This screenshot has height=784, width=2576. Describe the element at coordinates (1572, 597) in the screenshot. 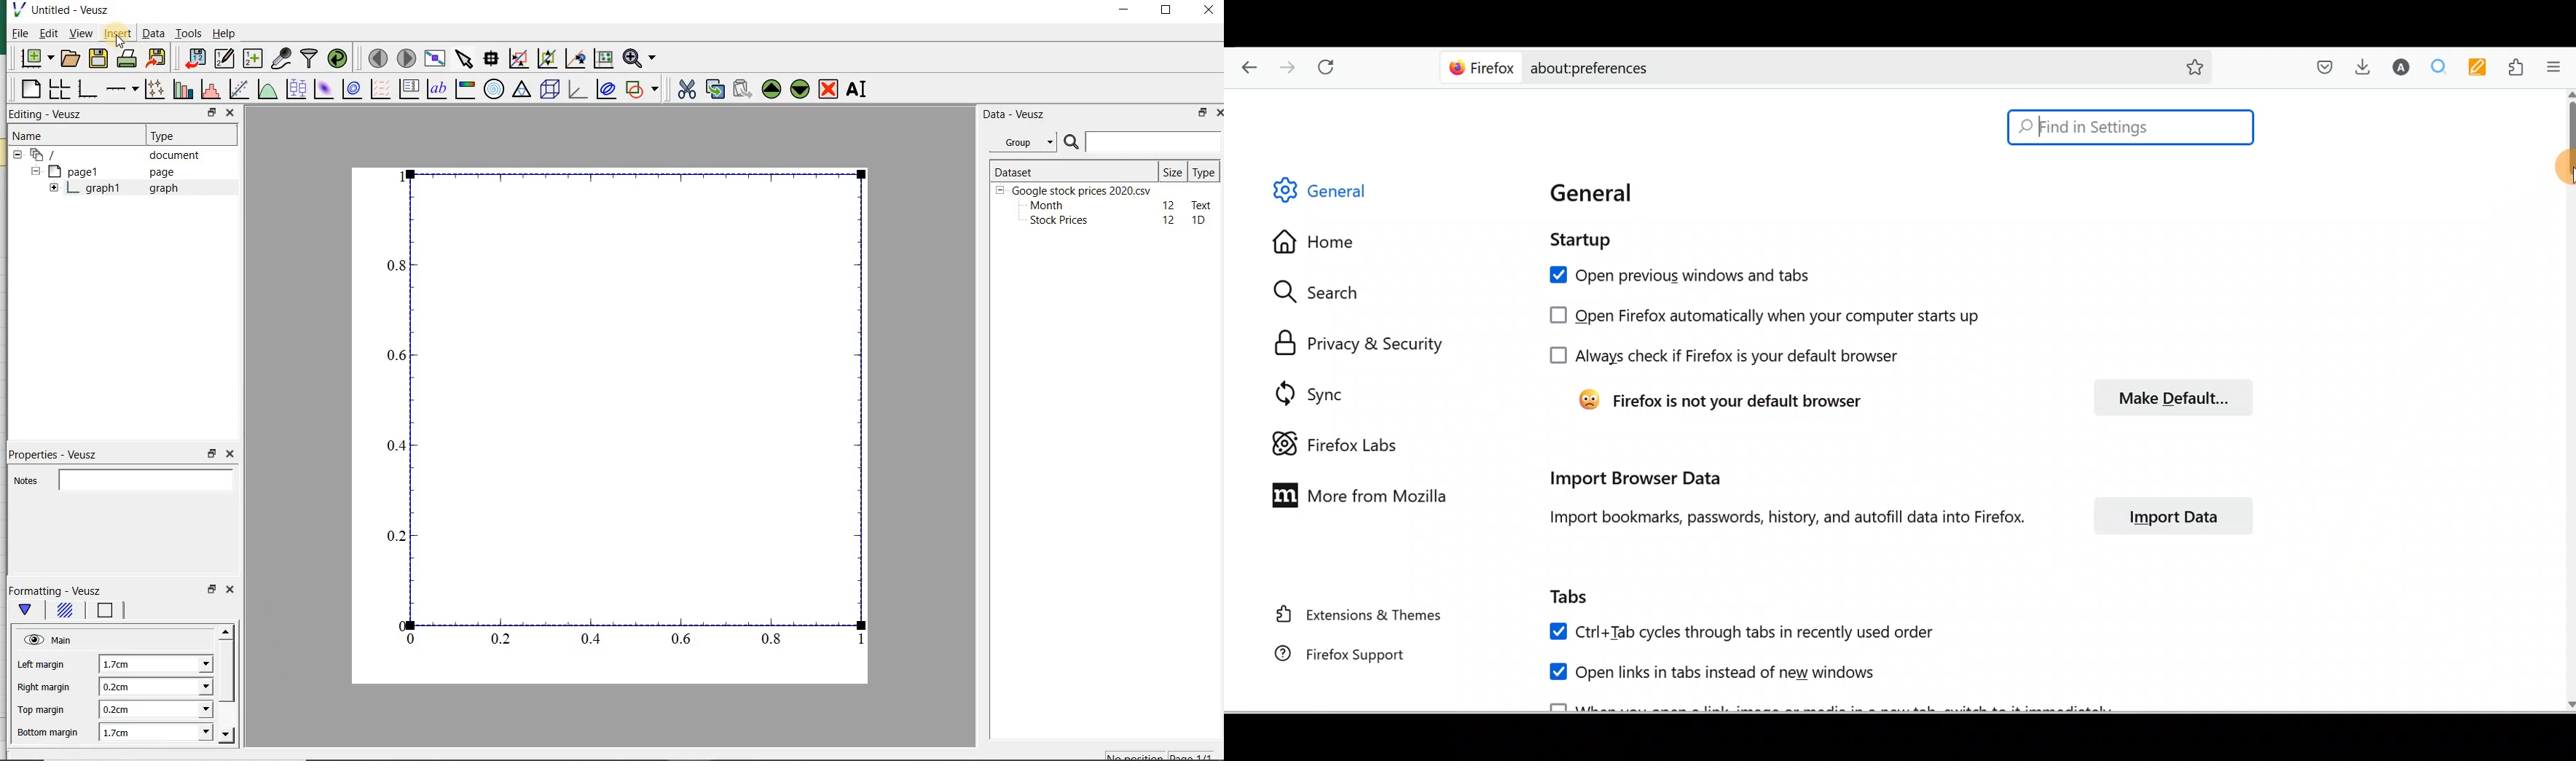

I see `Tabs` at that location.